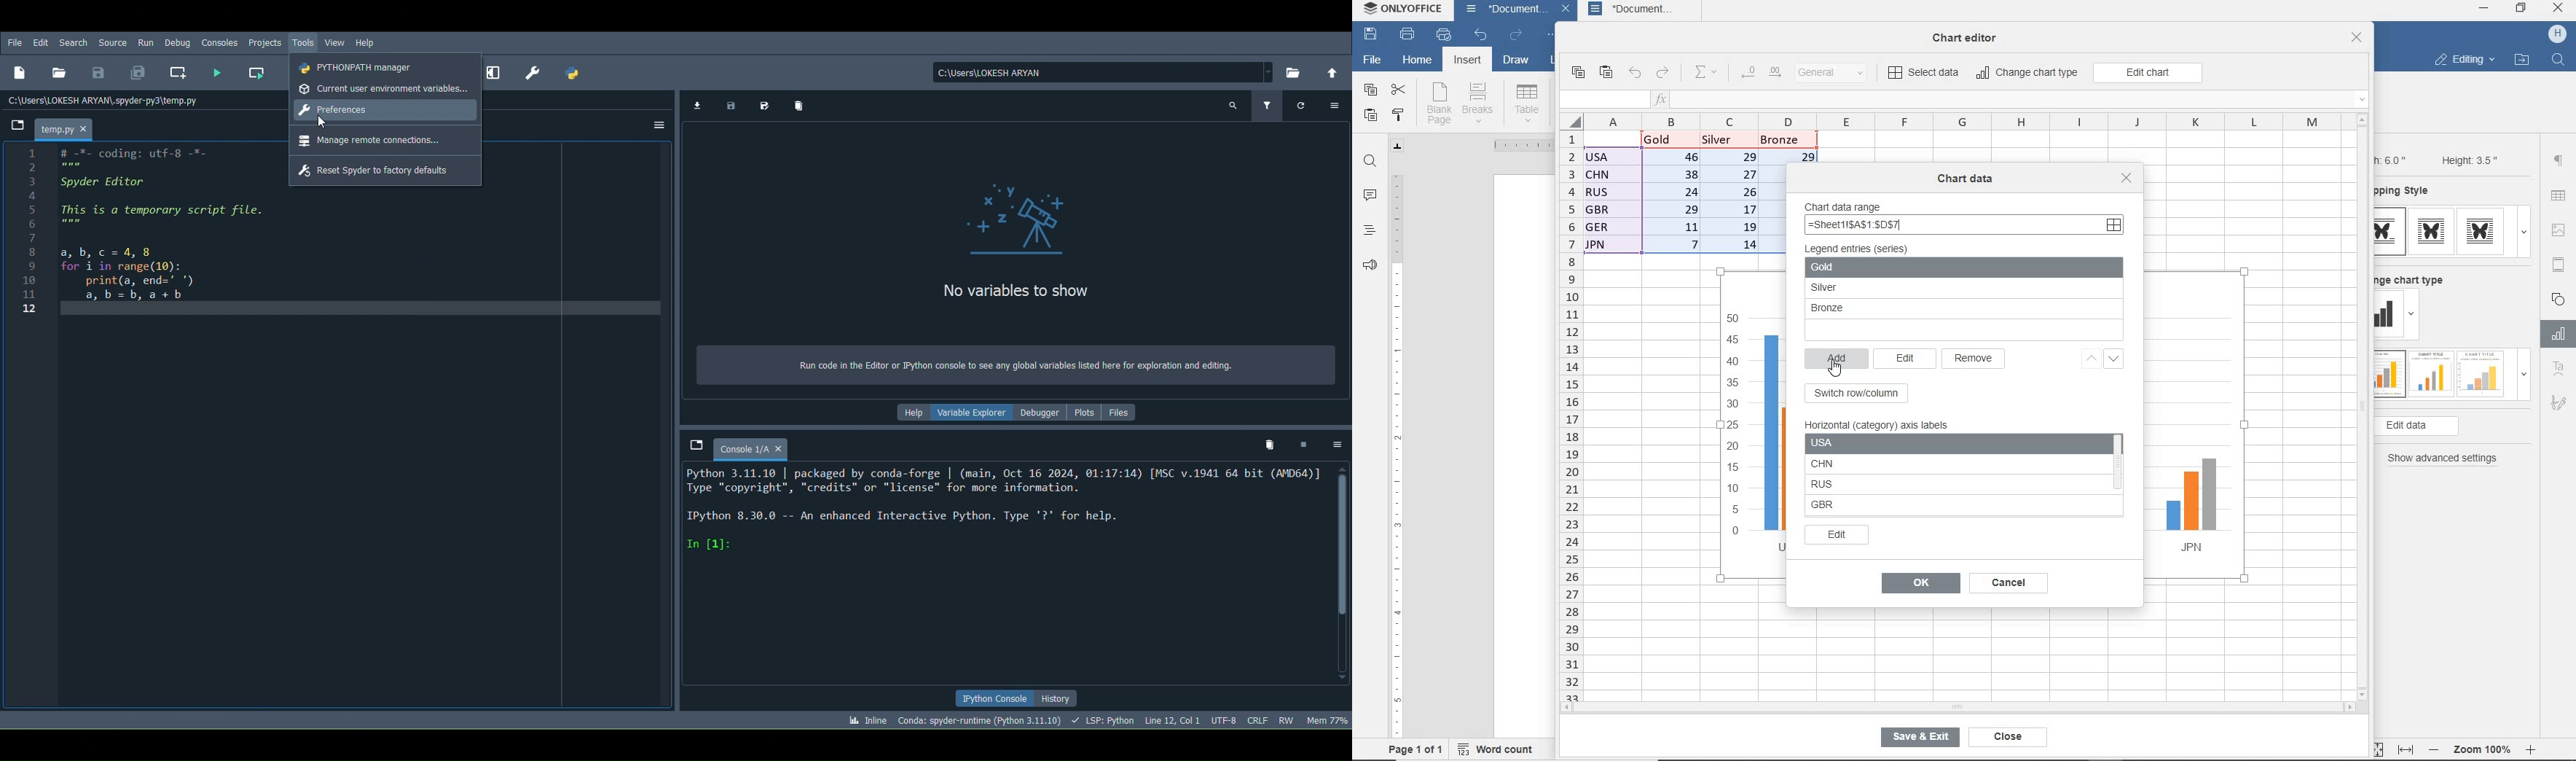  Describe the element at coordinates (1500, 747) in the screenshot. I see `word count` at that location.